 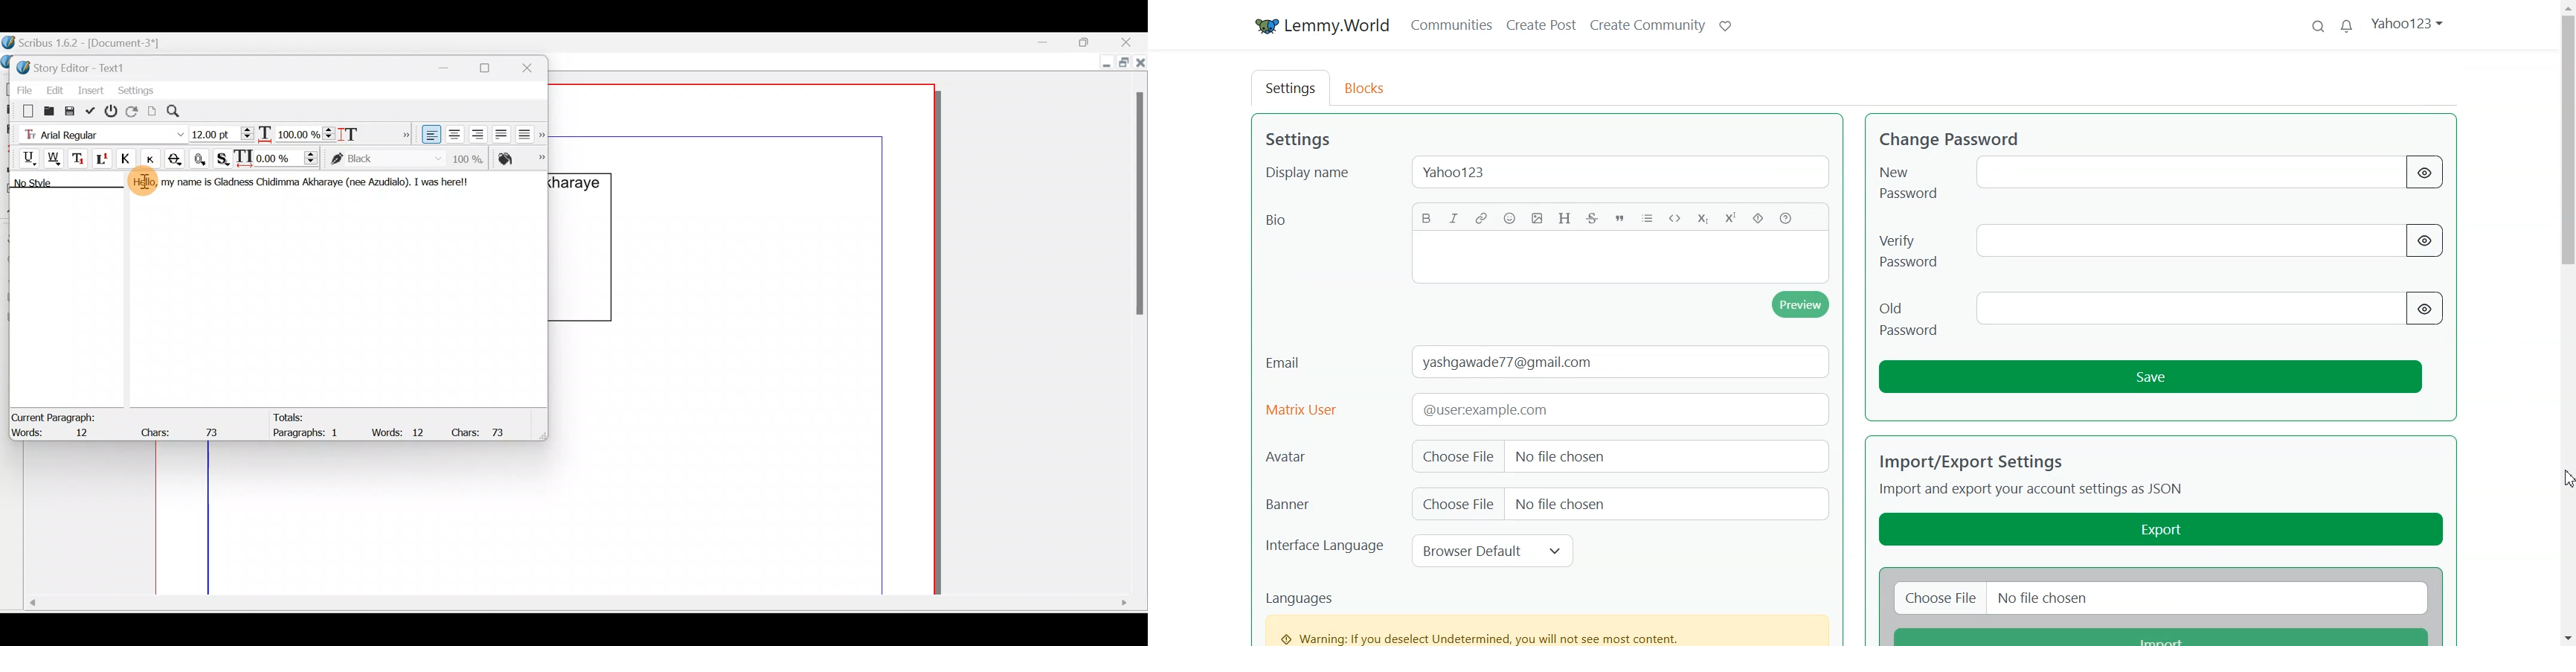 What do you see at coordinates (1510, 218) in the screenshot?
I see `Emojis` at bounding box center [1510, 218].